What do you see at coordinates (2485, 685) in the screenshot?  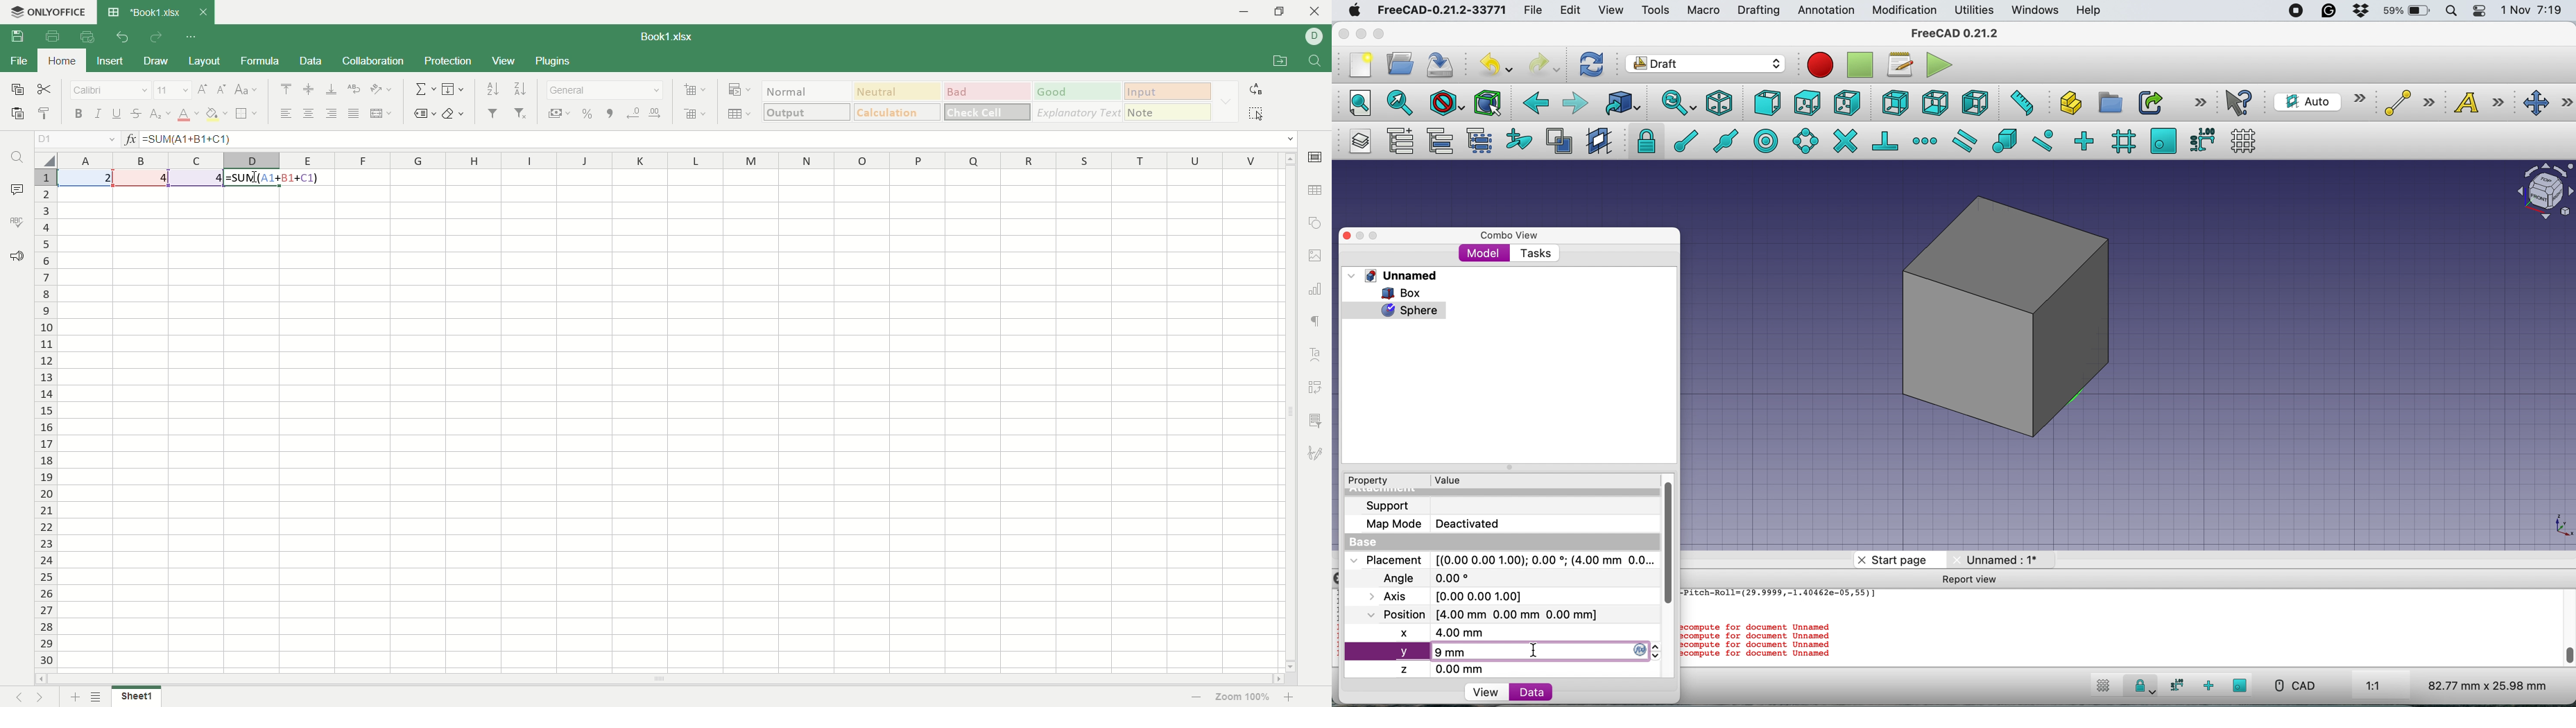 I see `dimensions` at bounding box center [2485, 685].